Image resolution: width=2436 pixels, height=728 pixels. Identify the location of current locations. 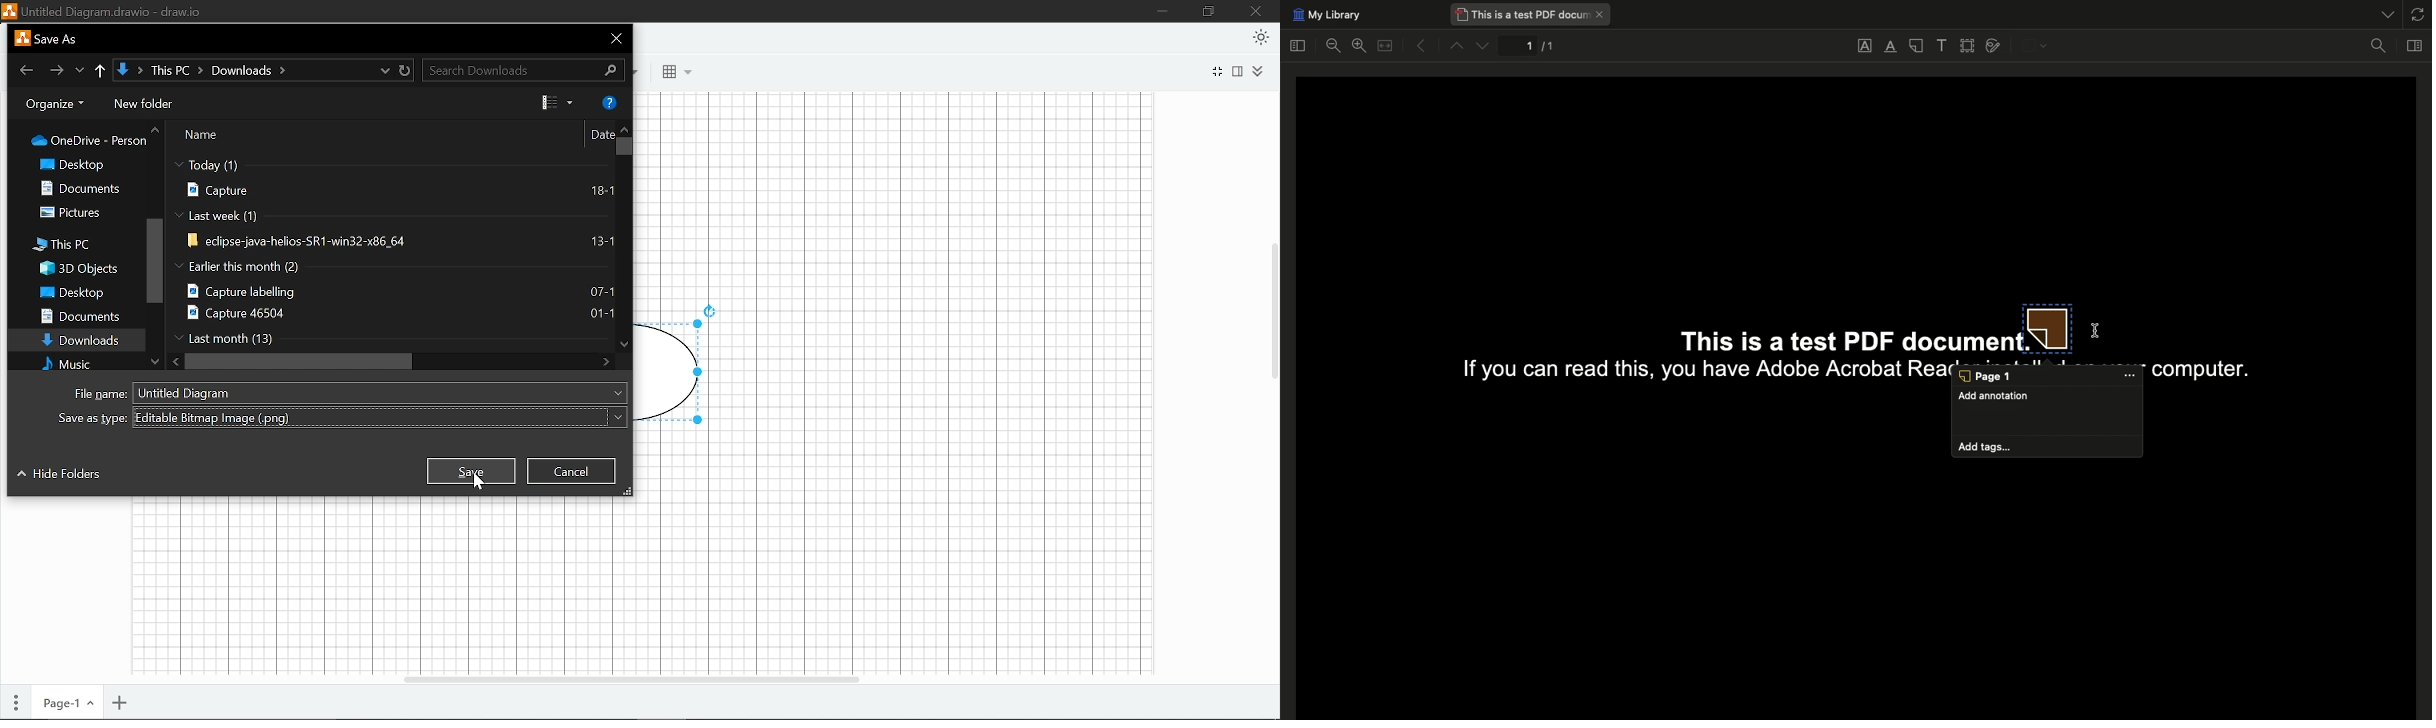
(385, 70).